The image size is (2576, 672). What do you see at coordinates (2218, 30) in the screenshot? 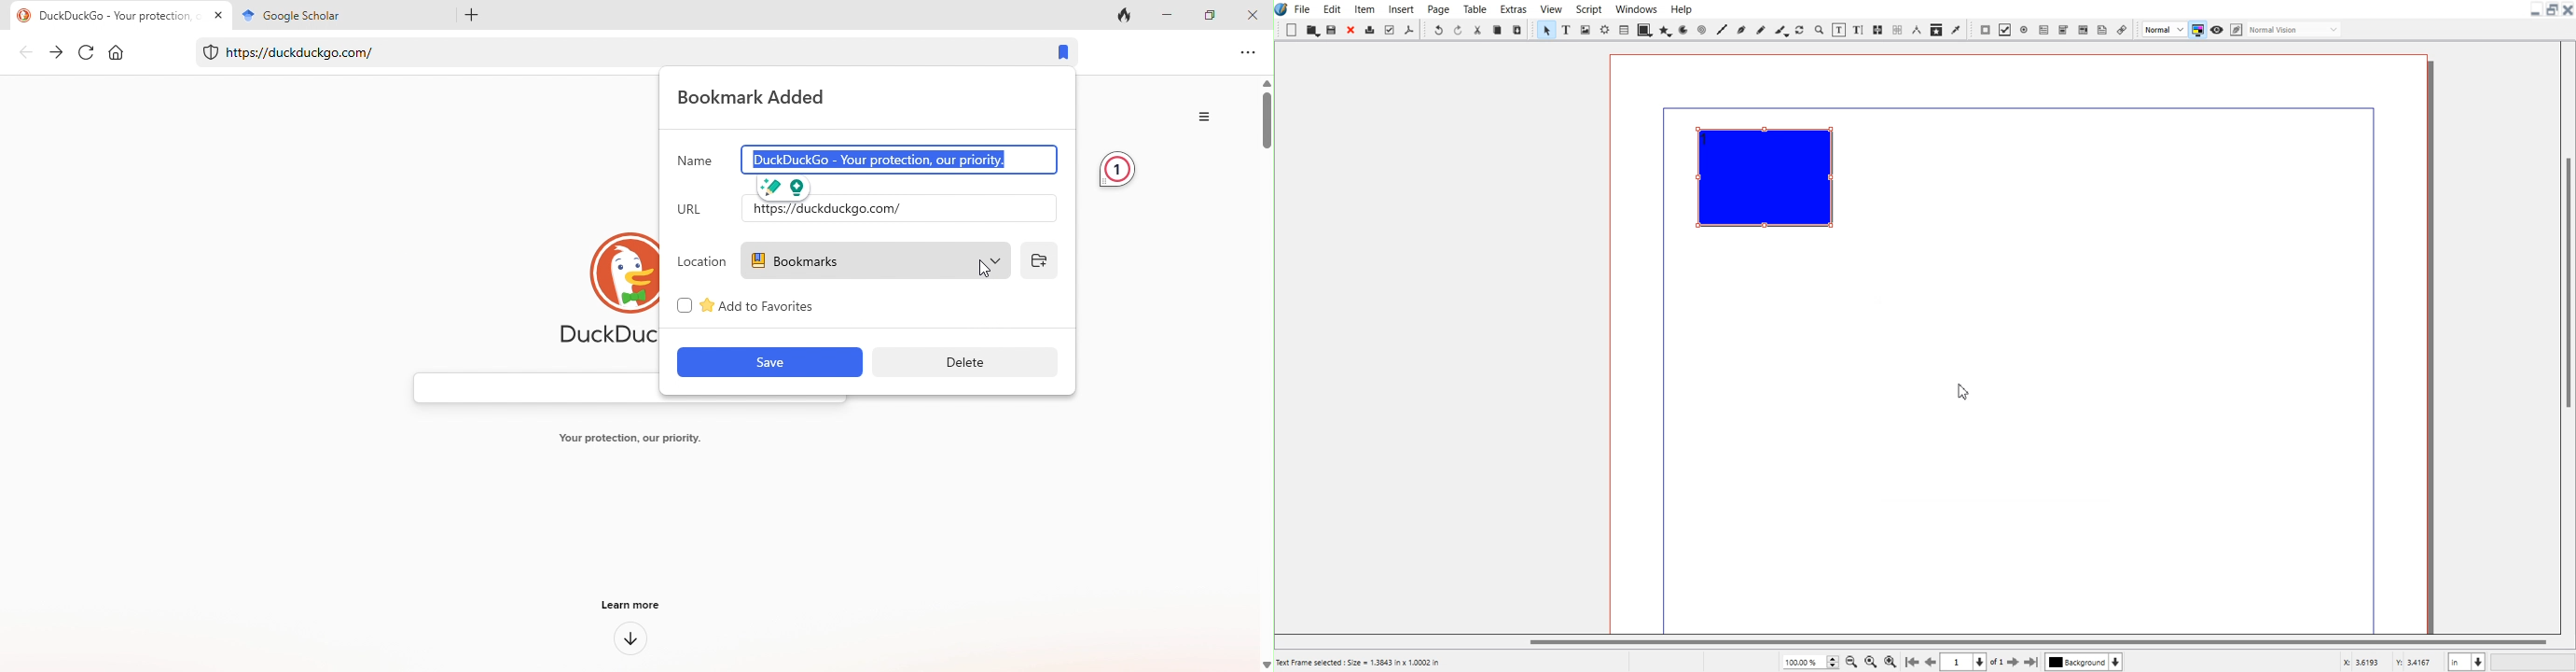
I see `Preview mode` at bounding box center [2218, 30].